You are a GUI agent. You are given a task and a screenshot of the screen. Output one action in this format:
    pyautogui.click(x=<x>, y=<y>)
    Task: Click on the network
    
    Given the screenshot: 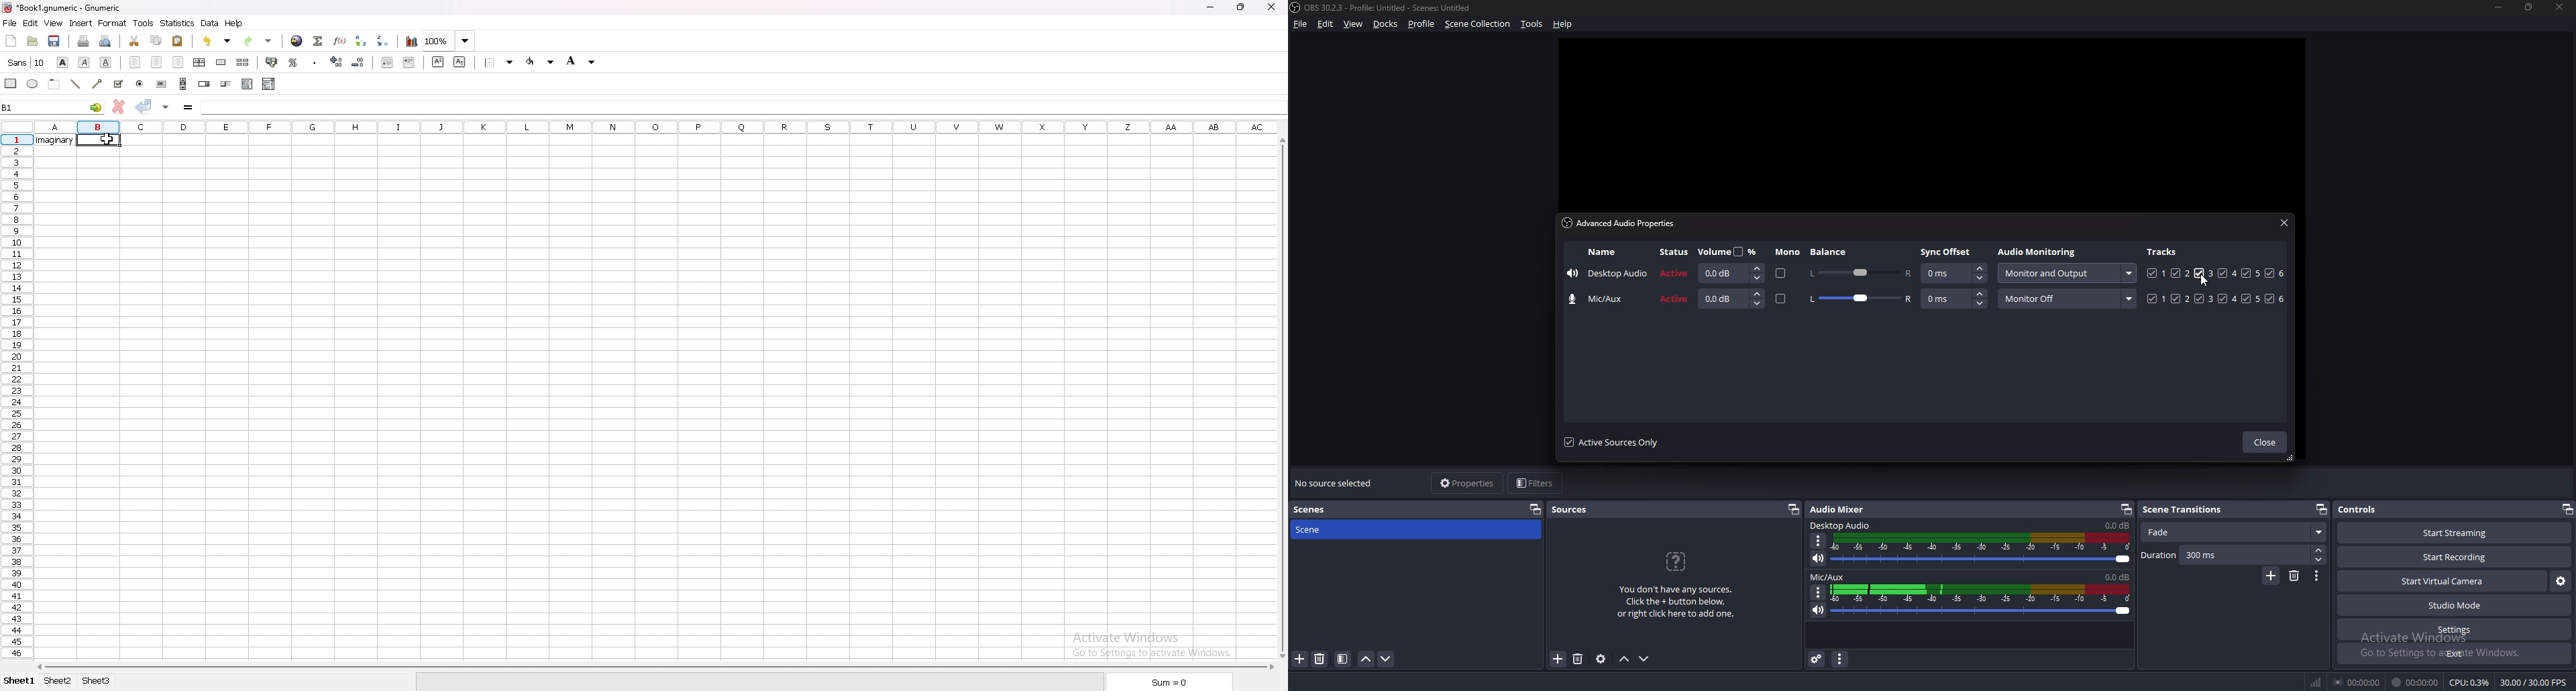 What is the action you would take?
    pyautogui.click(x=2318, y=680)
    